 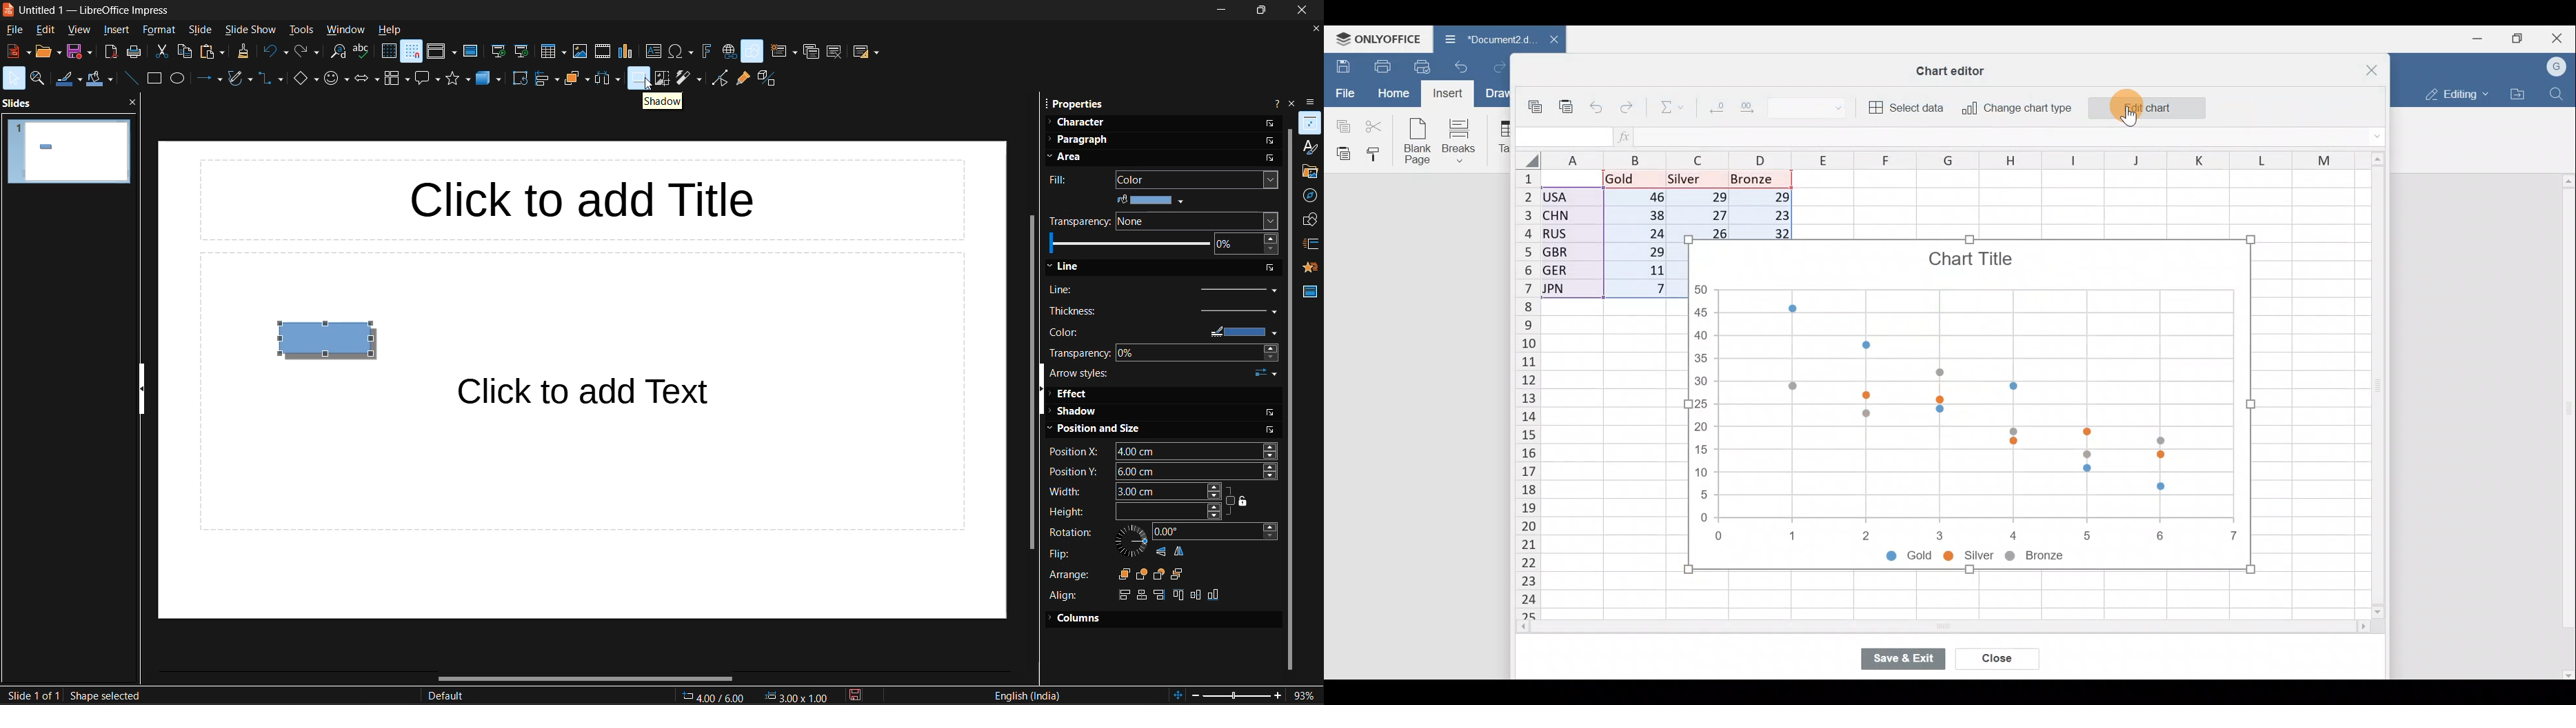 What do you see at coordinates (1970, 405) in the screenshot?
I see `Chart image` at bounding box center [1970, 405].